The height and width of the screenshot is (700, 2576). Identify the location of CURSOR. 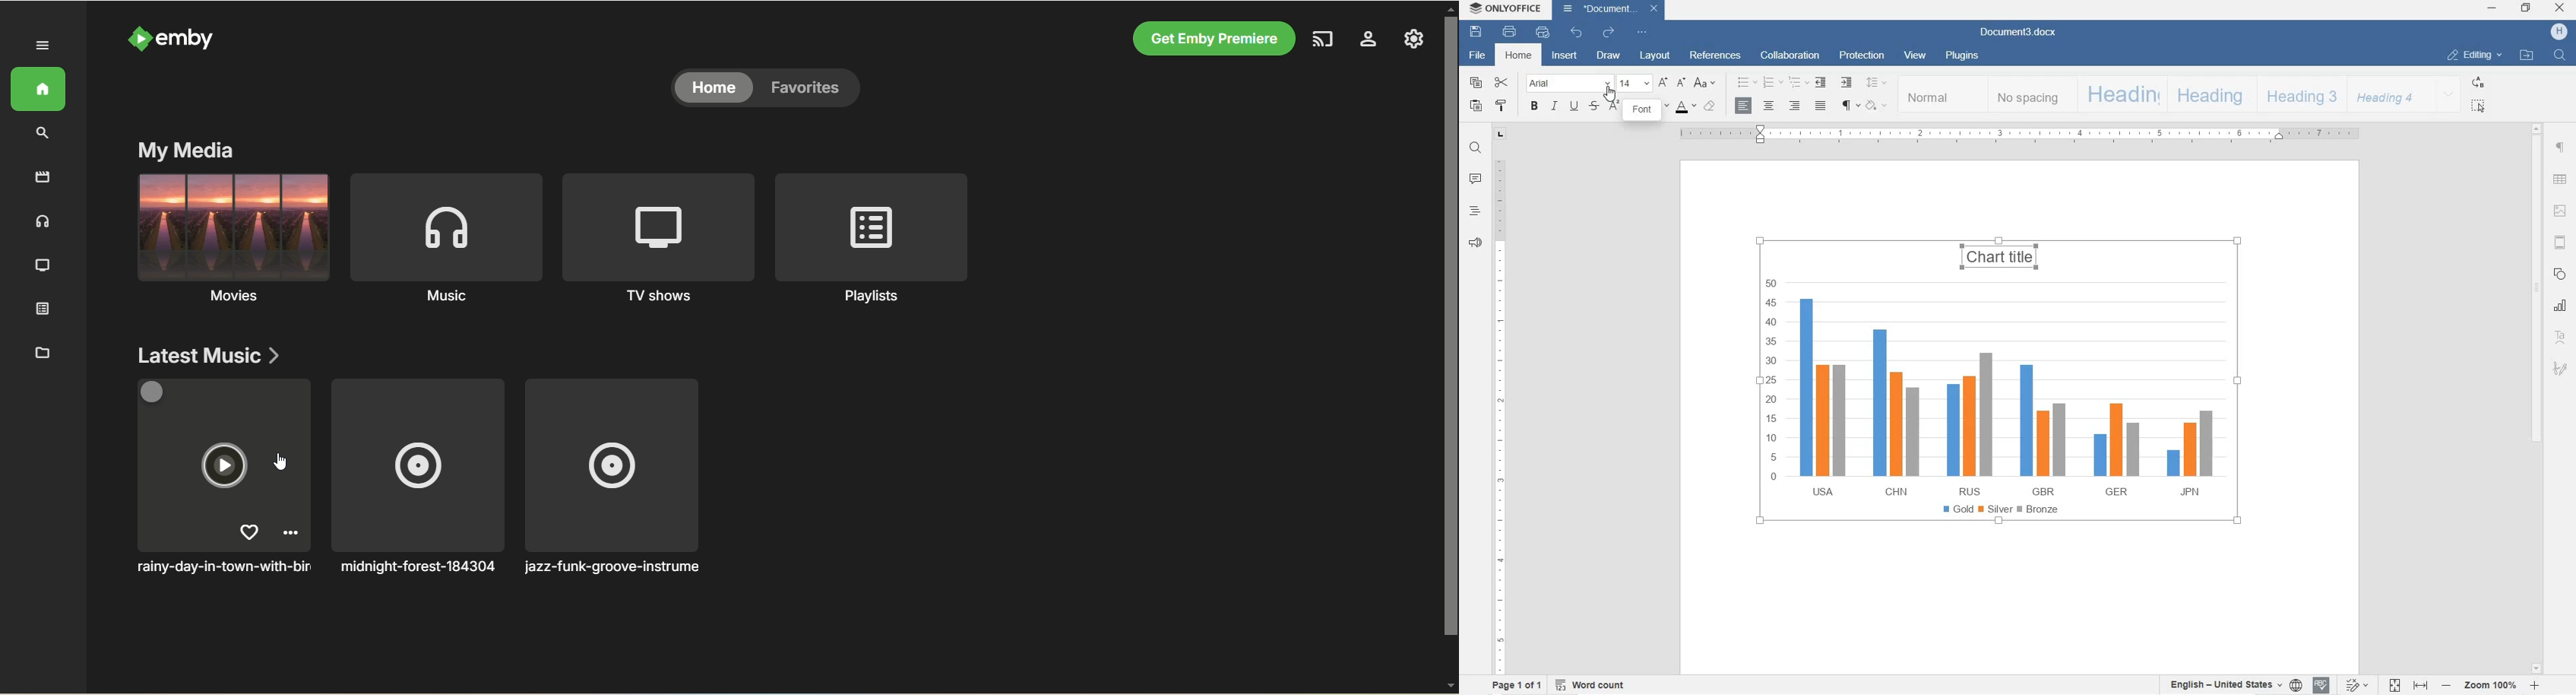
(1611, 97).